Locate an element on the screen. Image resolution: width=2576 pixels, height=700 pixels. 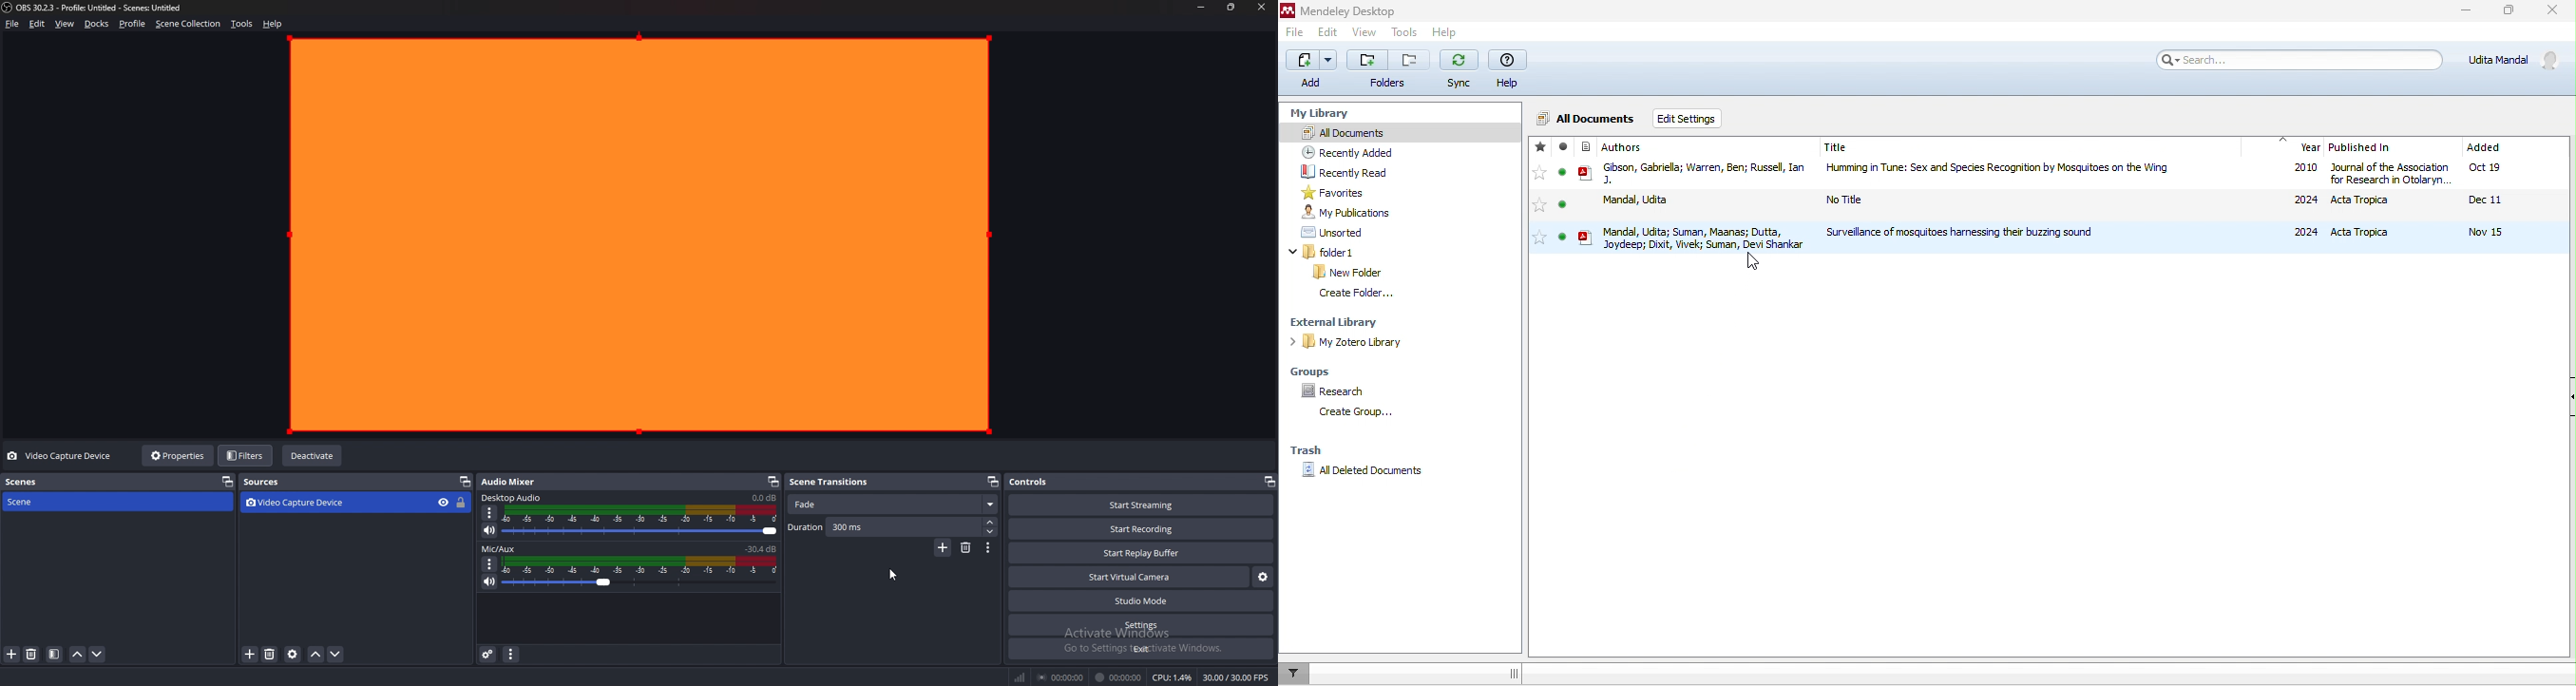
sources is located at coordinates (272, 482).